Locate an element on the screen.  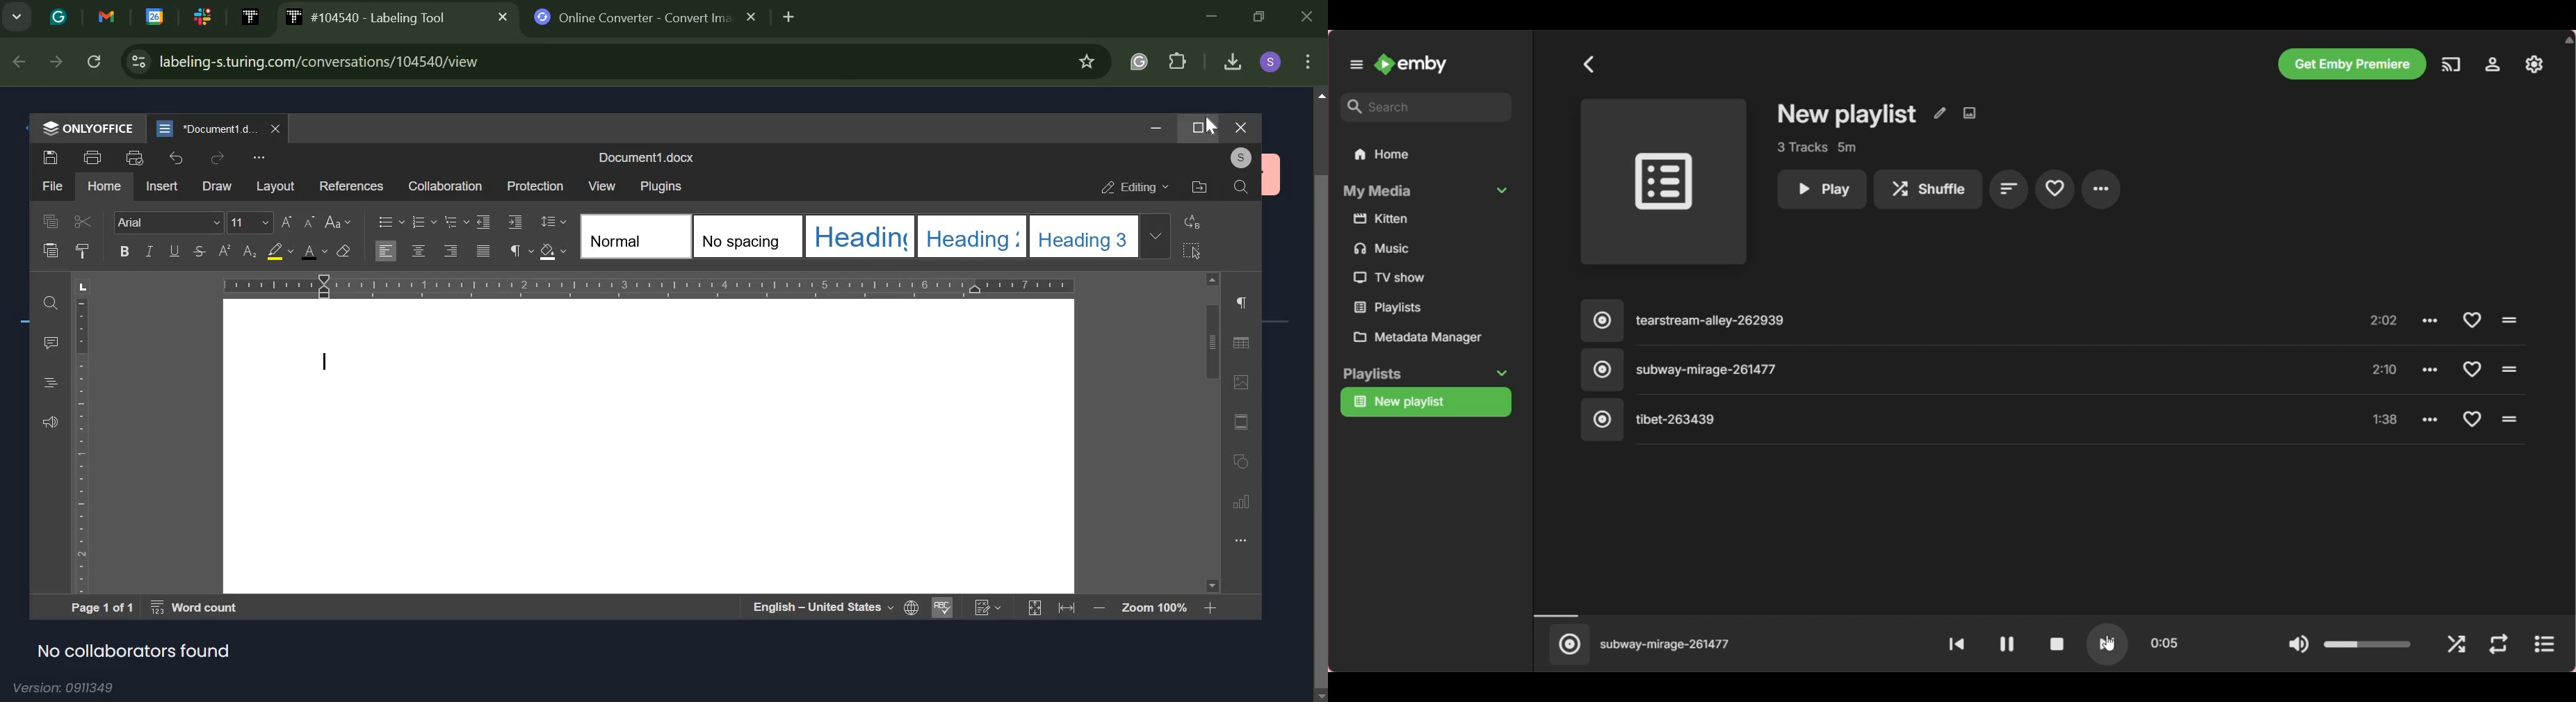
editing is located at coordinates (1134, 187).